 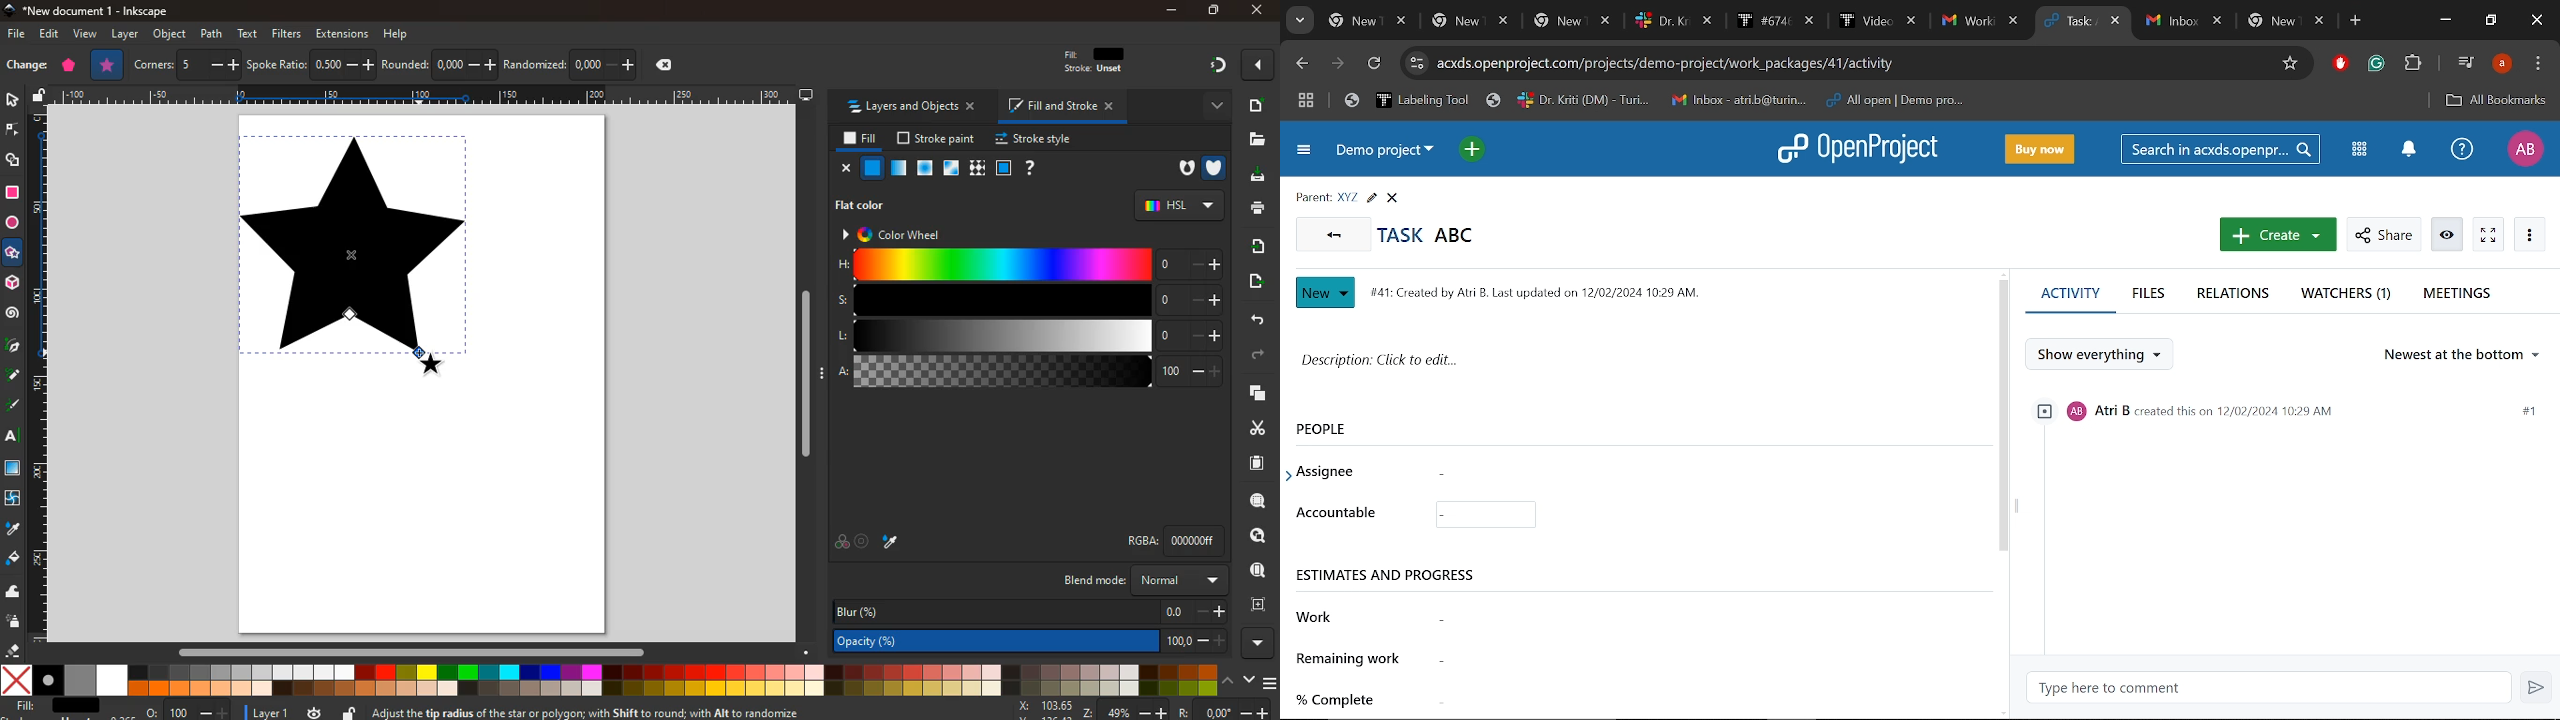 What do you see at coordinates (2501, 65) in the screenshot?
I see `Profile` at bounding box center [2501, 65].